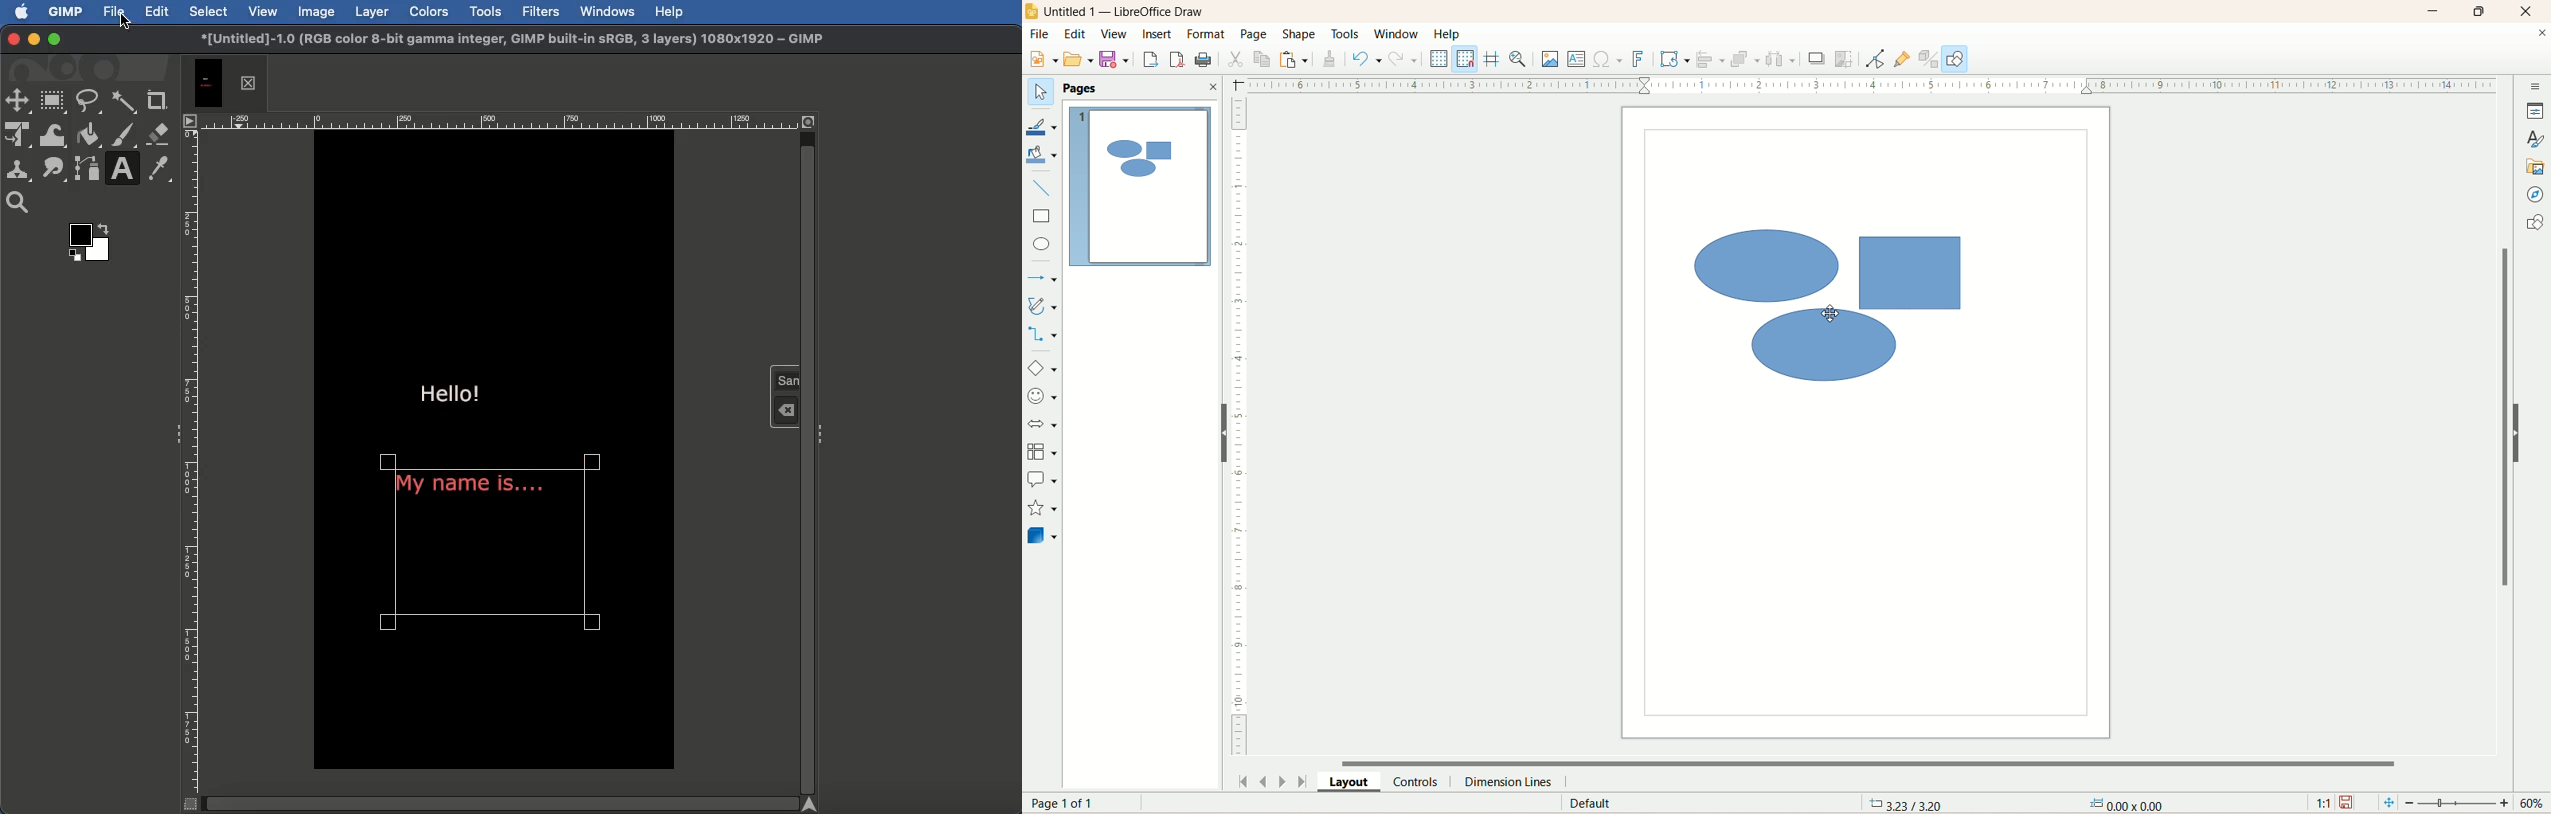  Describe the element at coordinates (1676, 61) in the screenshot. I see `transformations` at that location.